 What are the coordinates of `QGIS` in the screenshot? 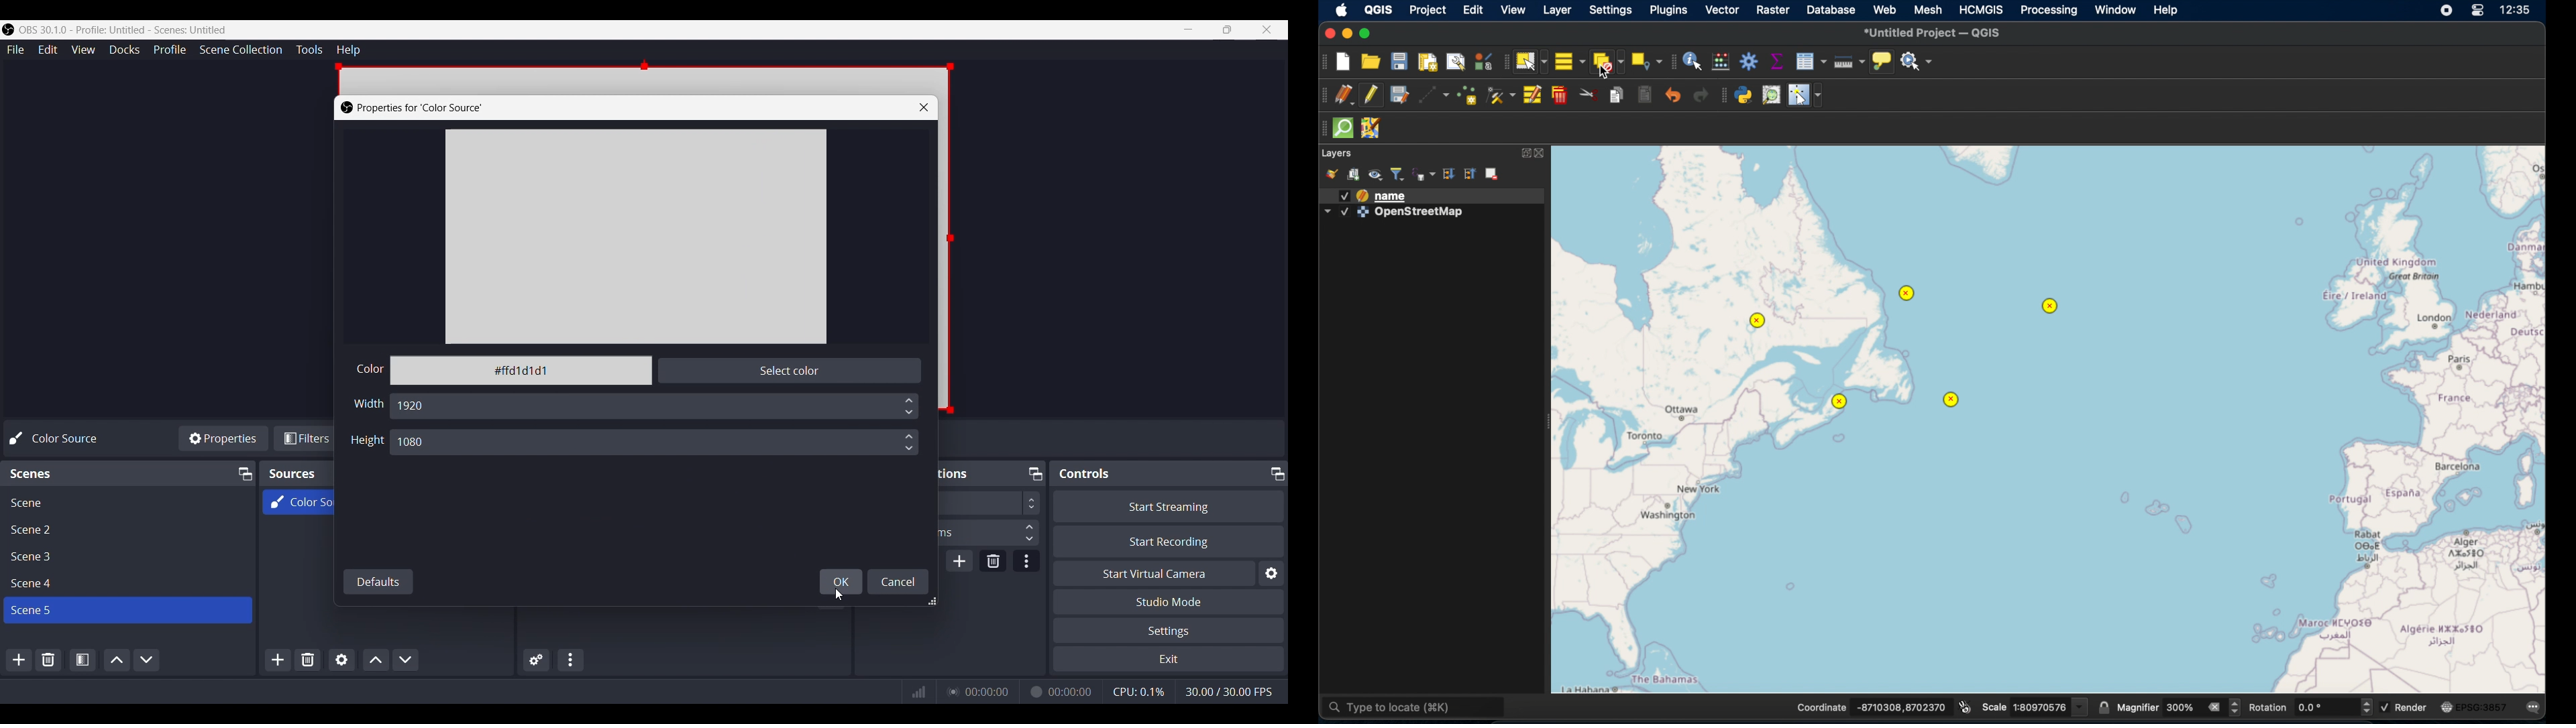 It's located at (1378, 11).